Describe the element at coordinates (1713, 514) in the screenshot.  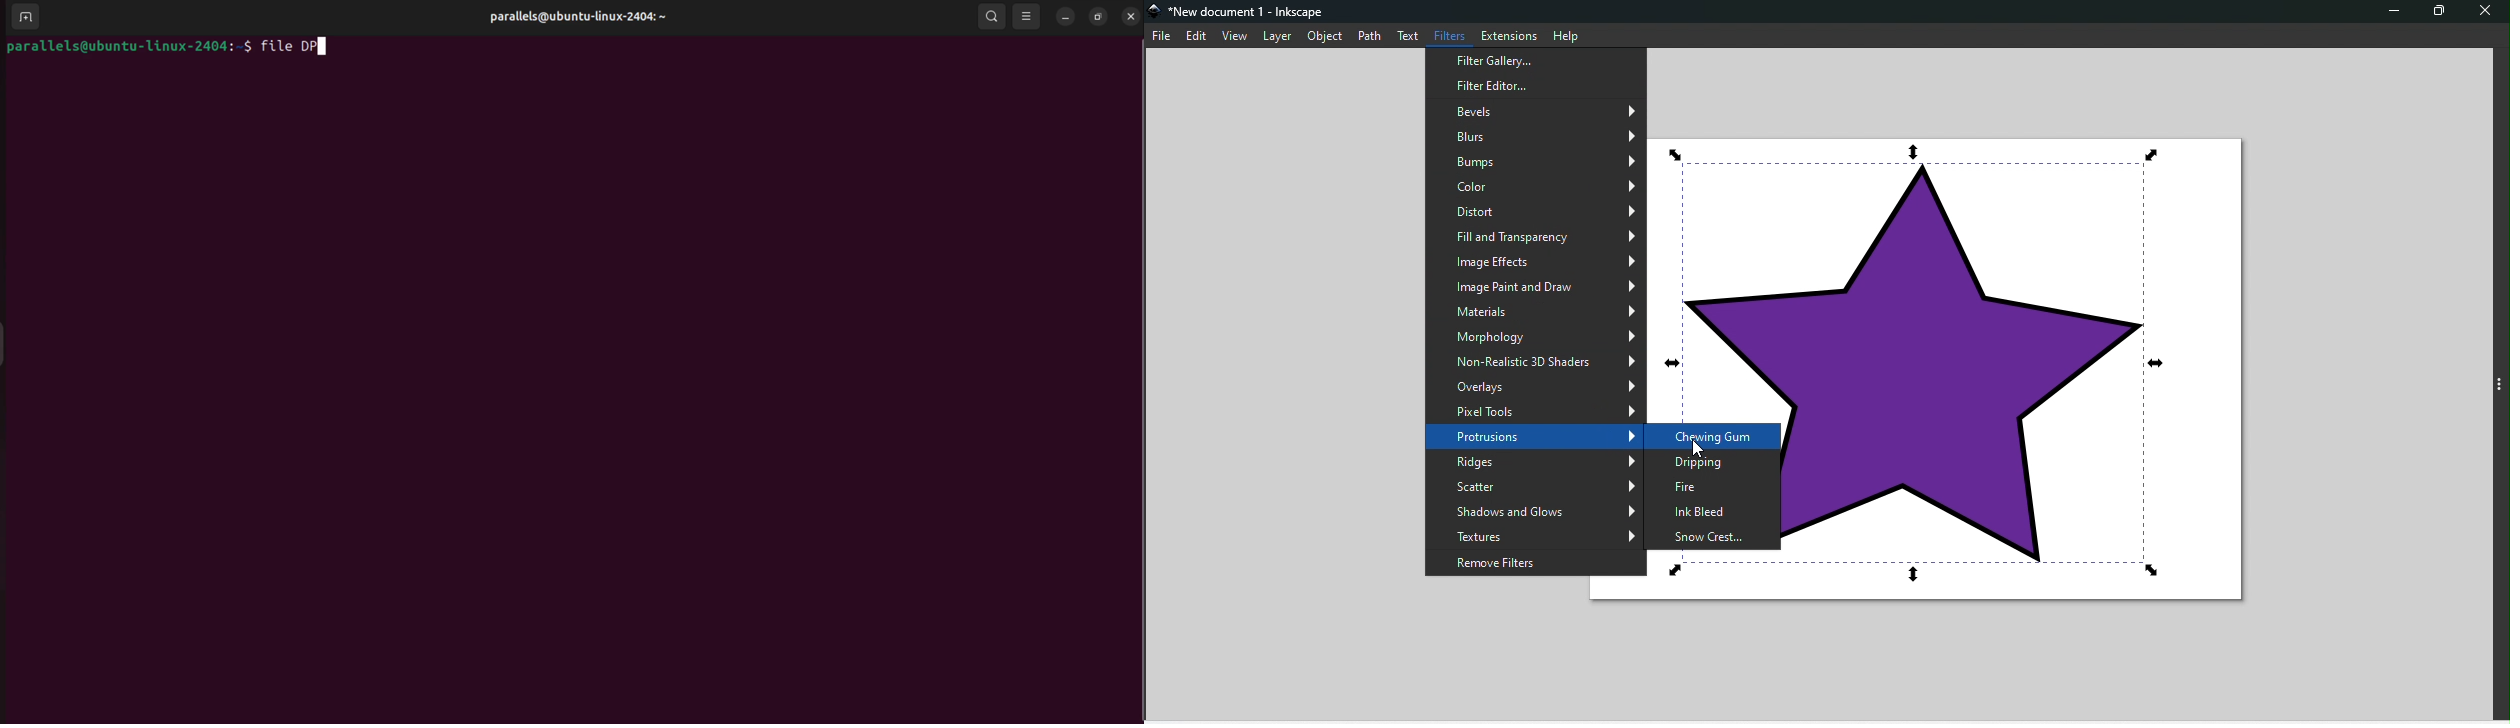
I see `Ink Bleed` at that location.